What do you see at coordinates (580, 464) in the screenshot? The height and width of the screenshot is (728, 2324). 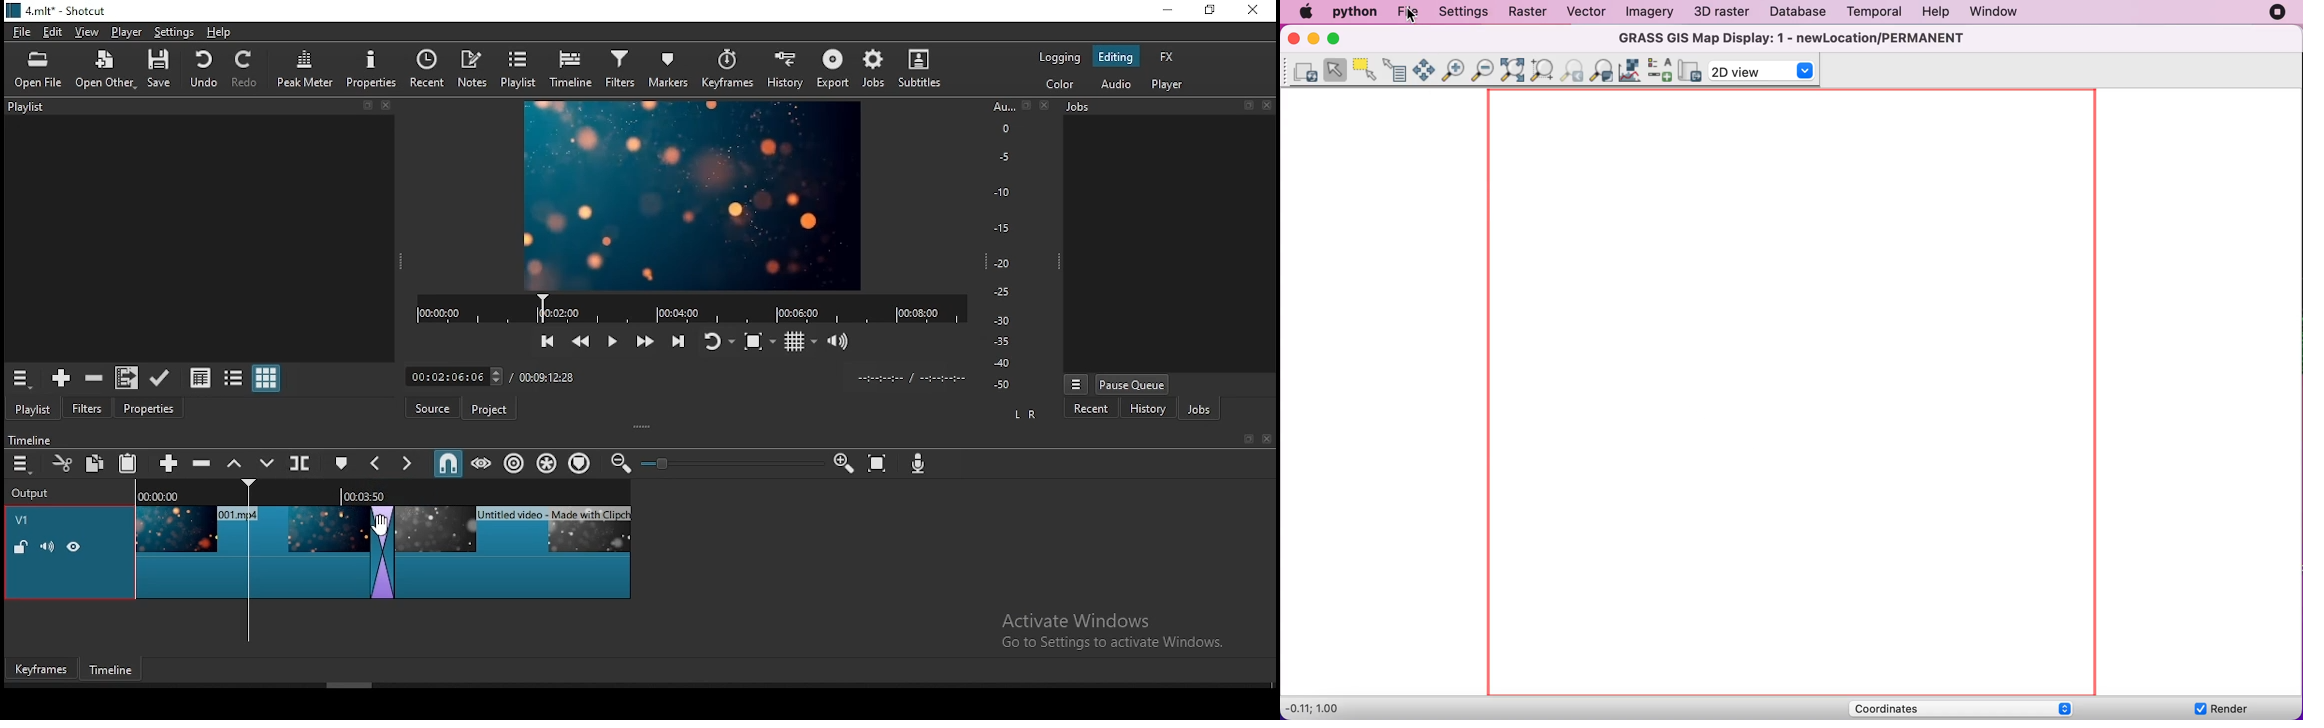 I see `ripple markers` at bounding box center [580, 464].